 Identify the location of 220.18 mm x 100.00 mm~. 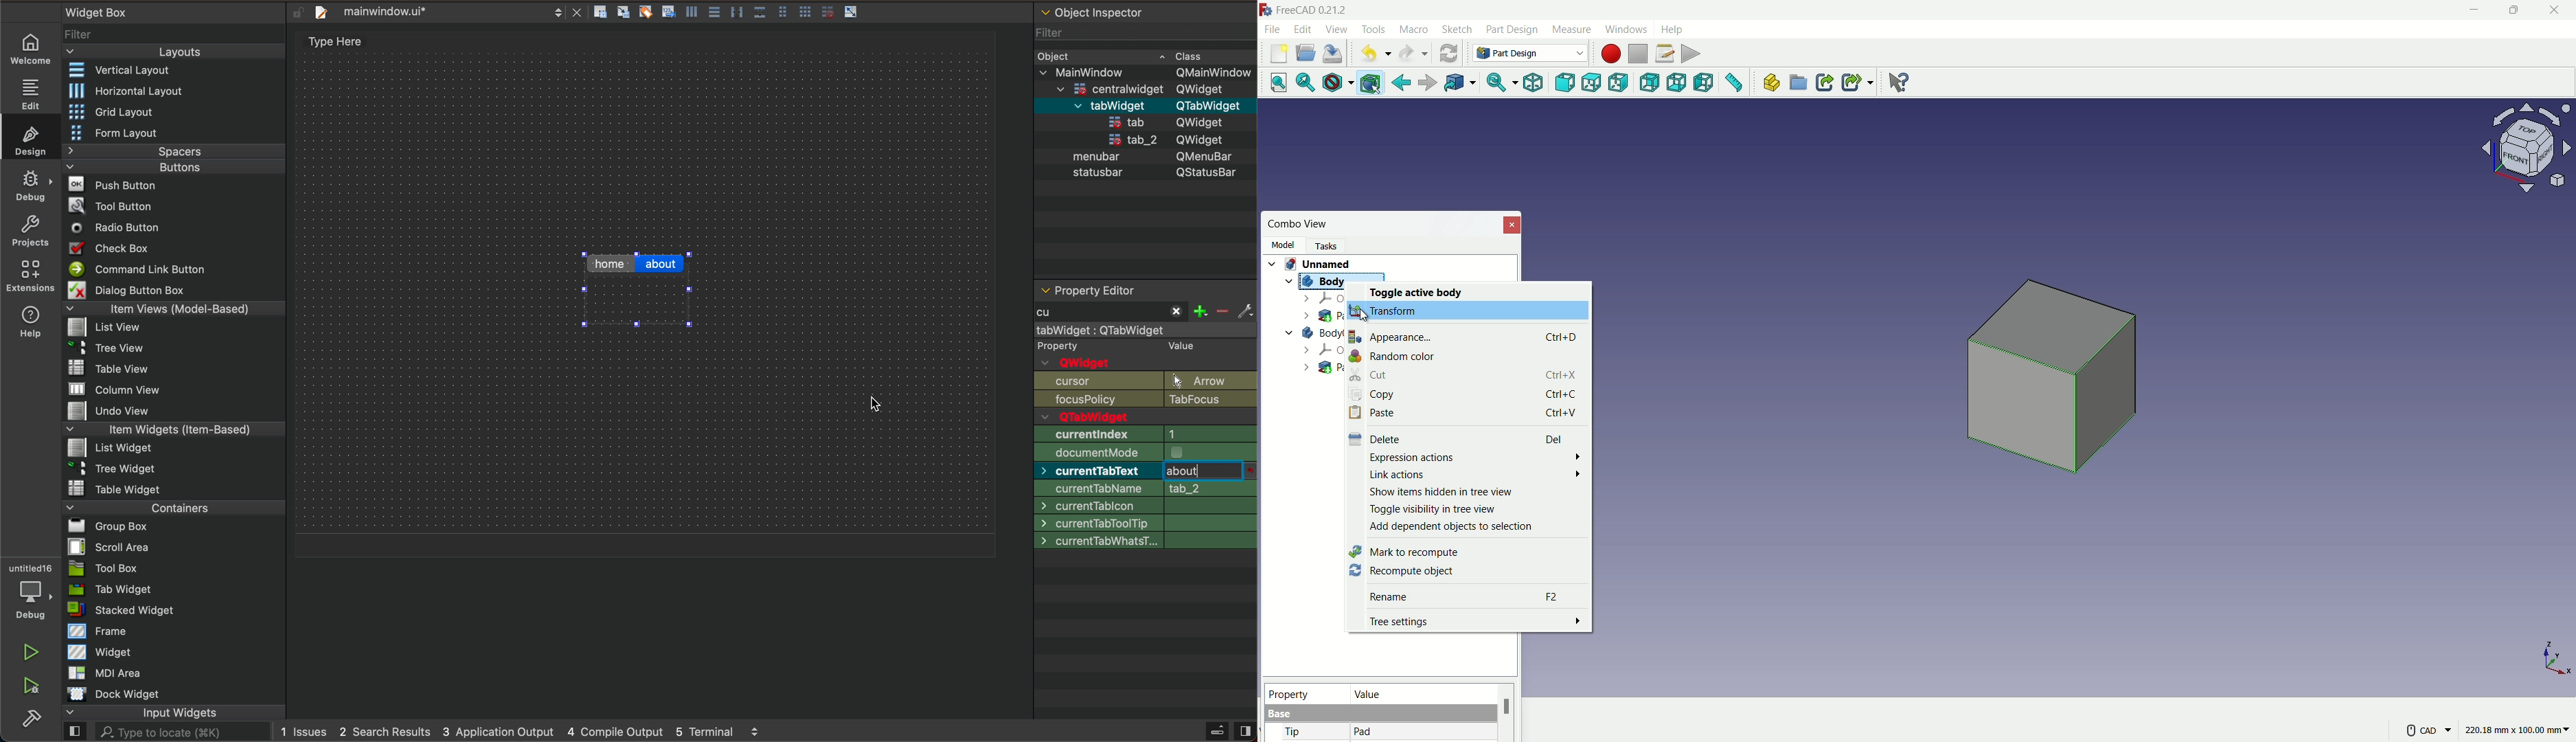
(2517, 730).